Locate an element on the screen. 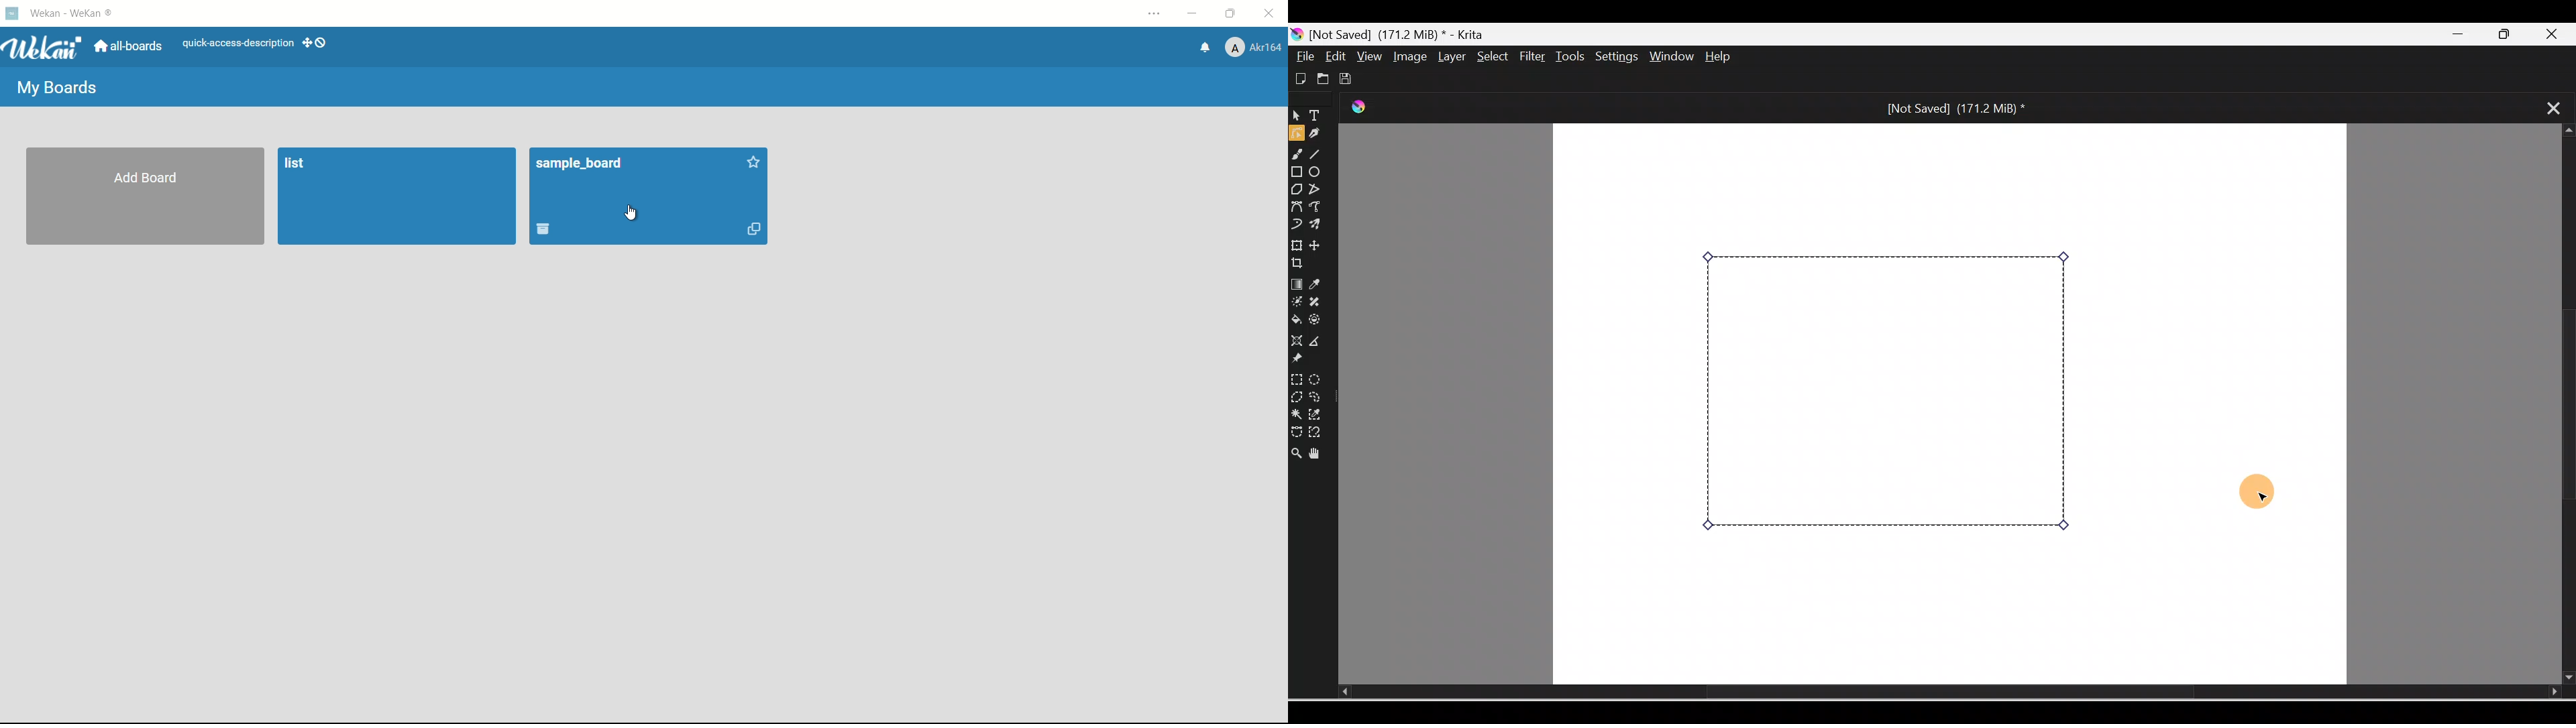 This screenshot has width=2576, height=728. Draw a gradient is located at coordinates (1296, 284).